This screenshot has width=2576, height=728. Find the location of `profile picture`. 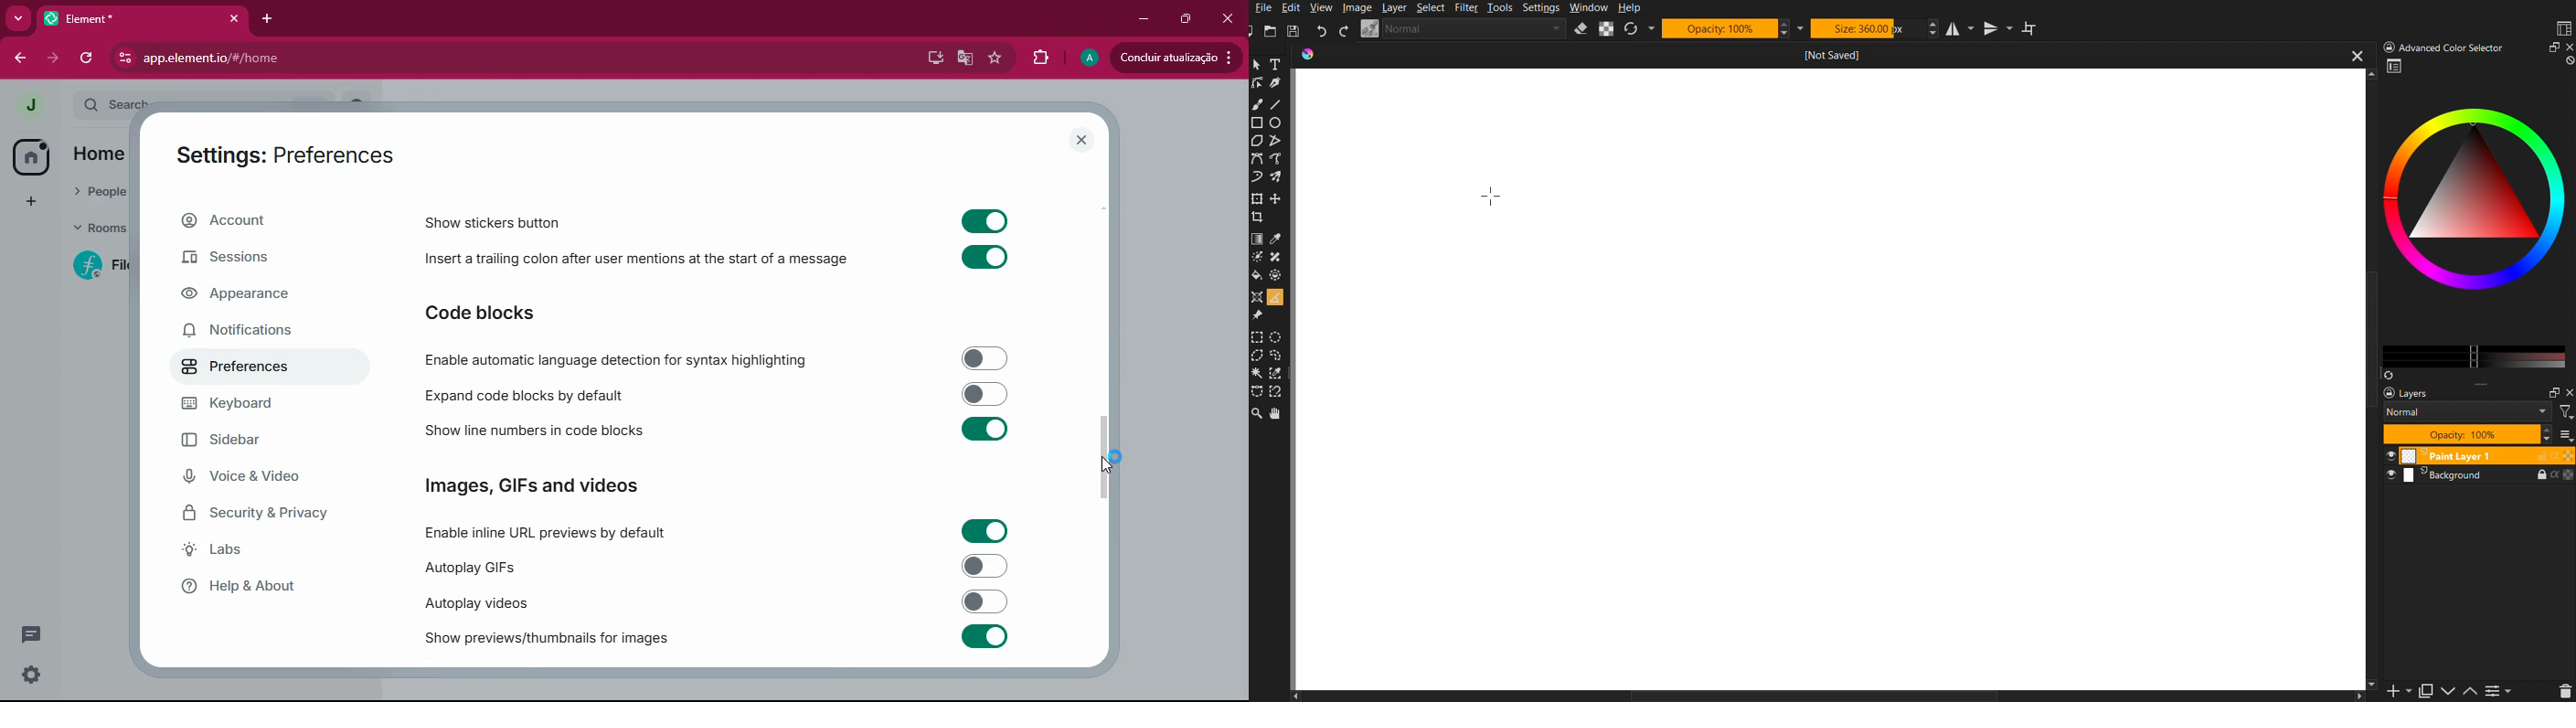

profile picture is located at coordinates (1086, 58).